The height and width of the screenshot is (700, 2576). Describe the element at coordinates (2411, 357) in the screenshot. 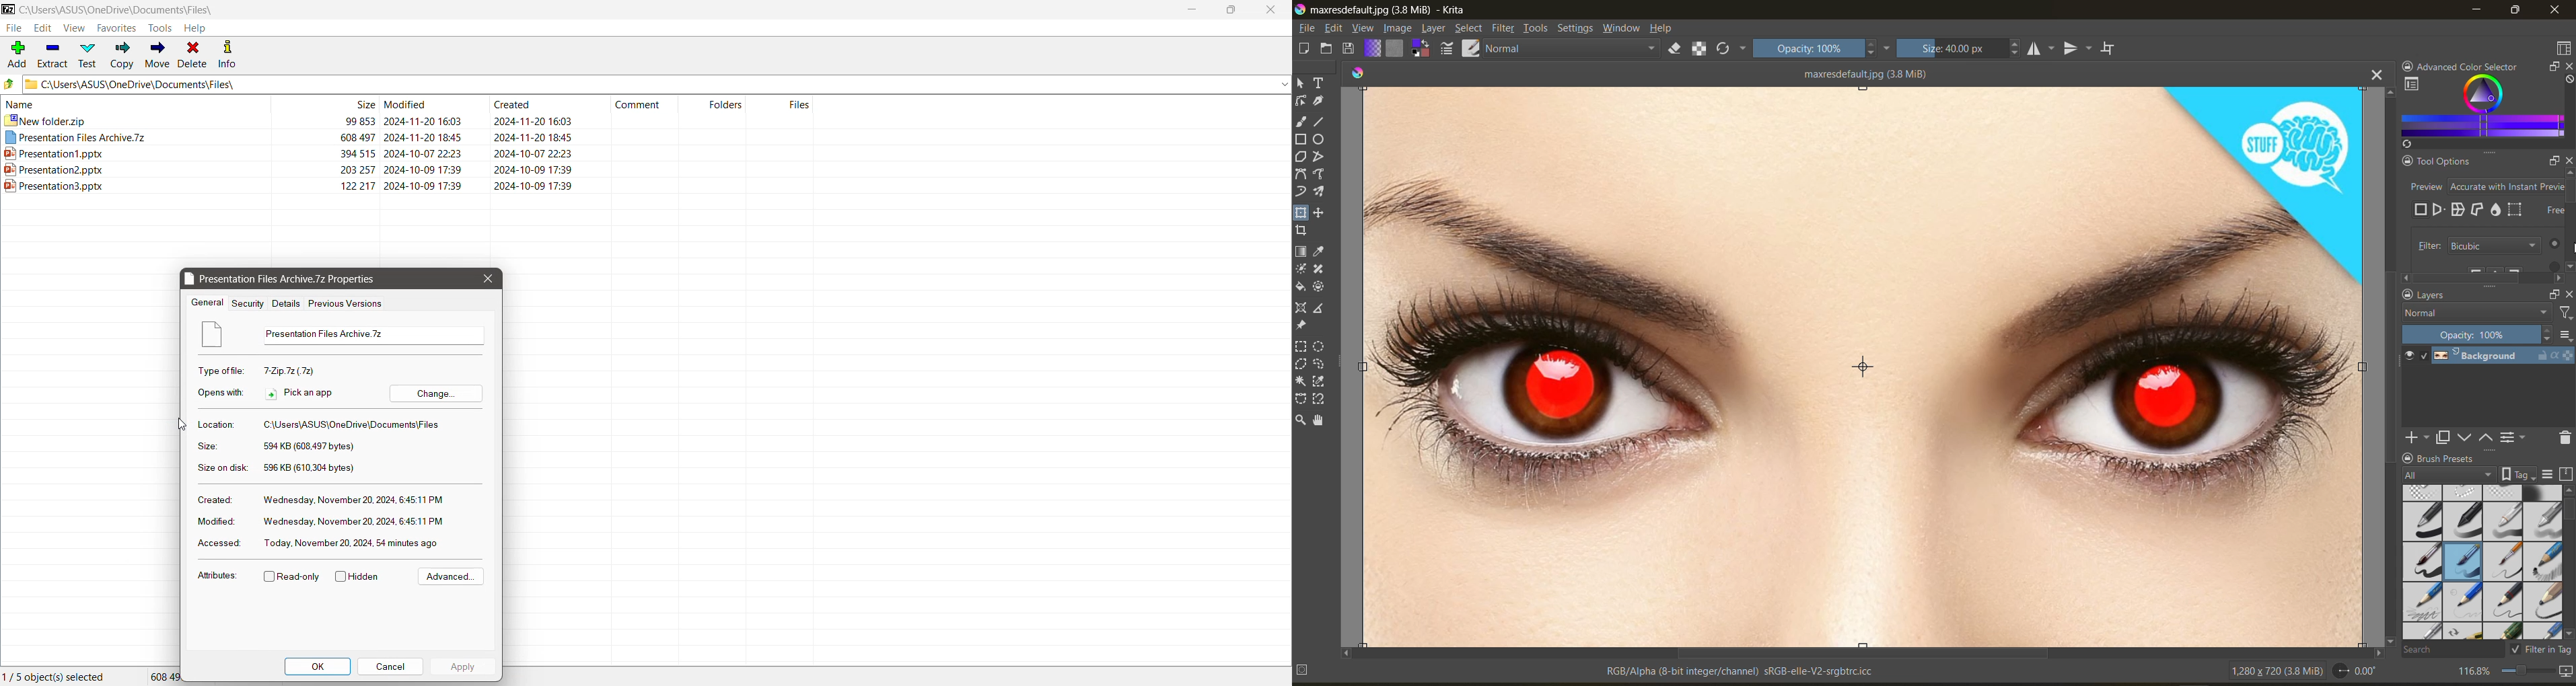

I see `preview` at that location.